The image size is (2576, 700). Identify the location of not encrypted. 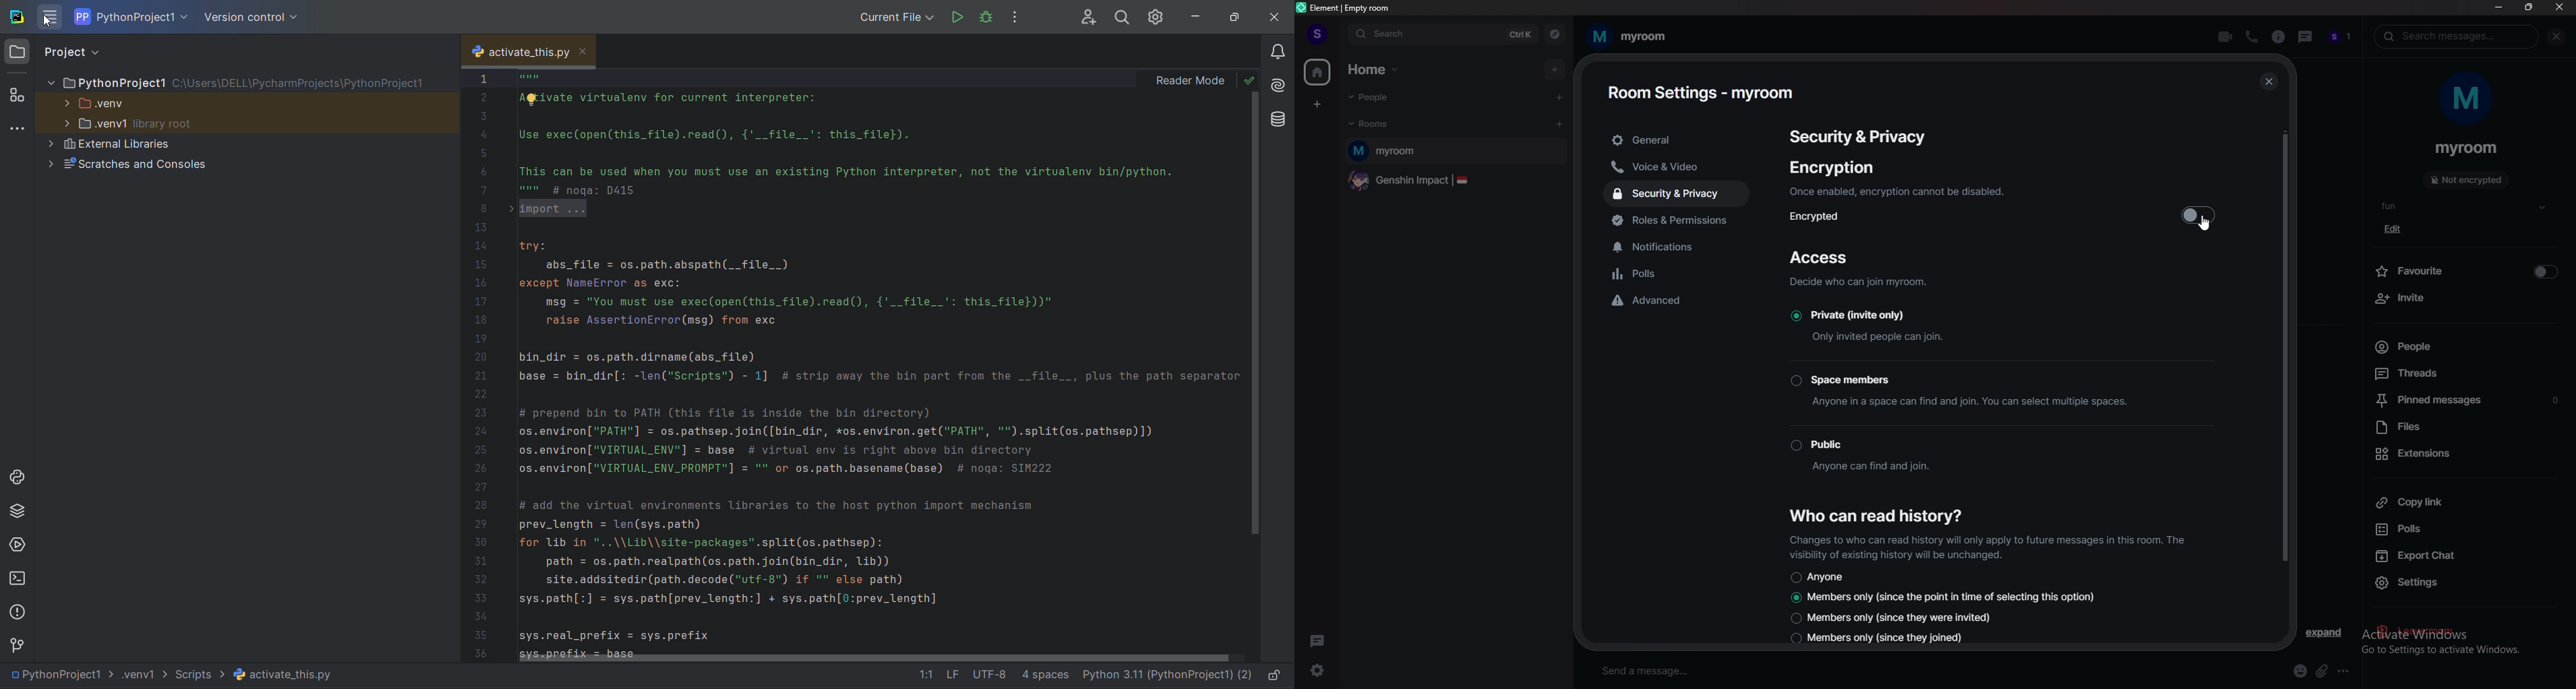
(2467, 180).